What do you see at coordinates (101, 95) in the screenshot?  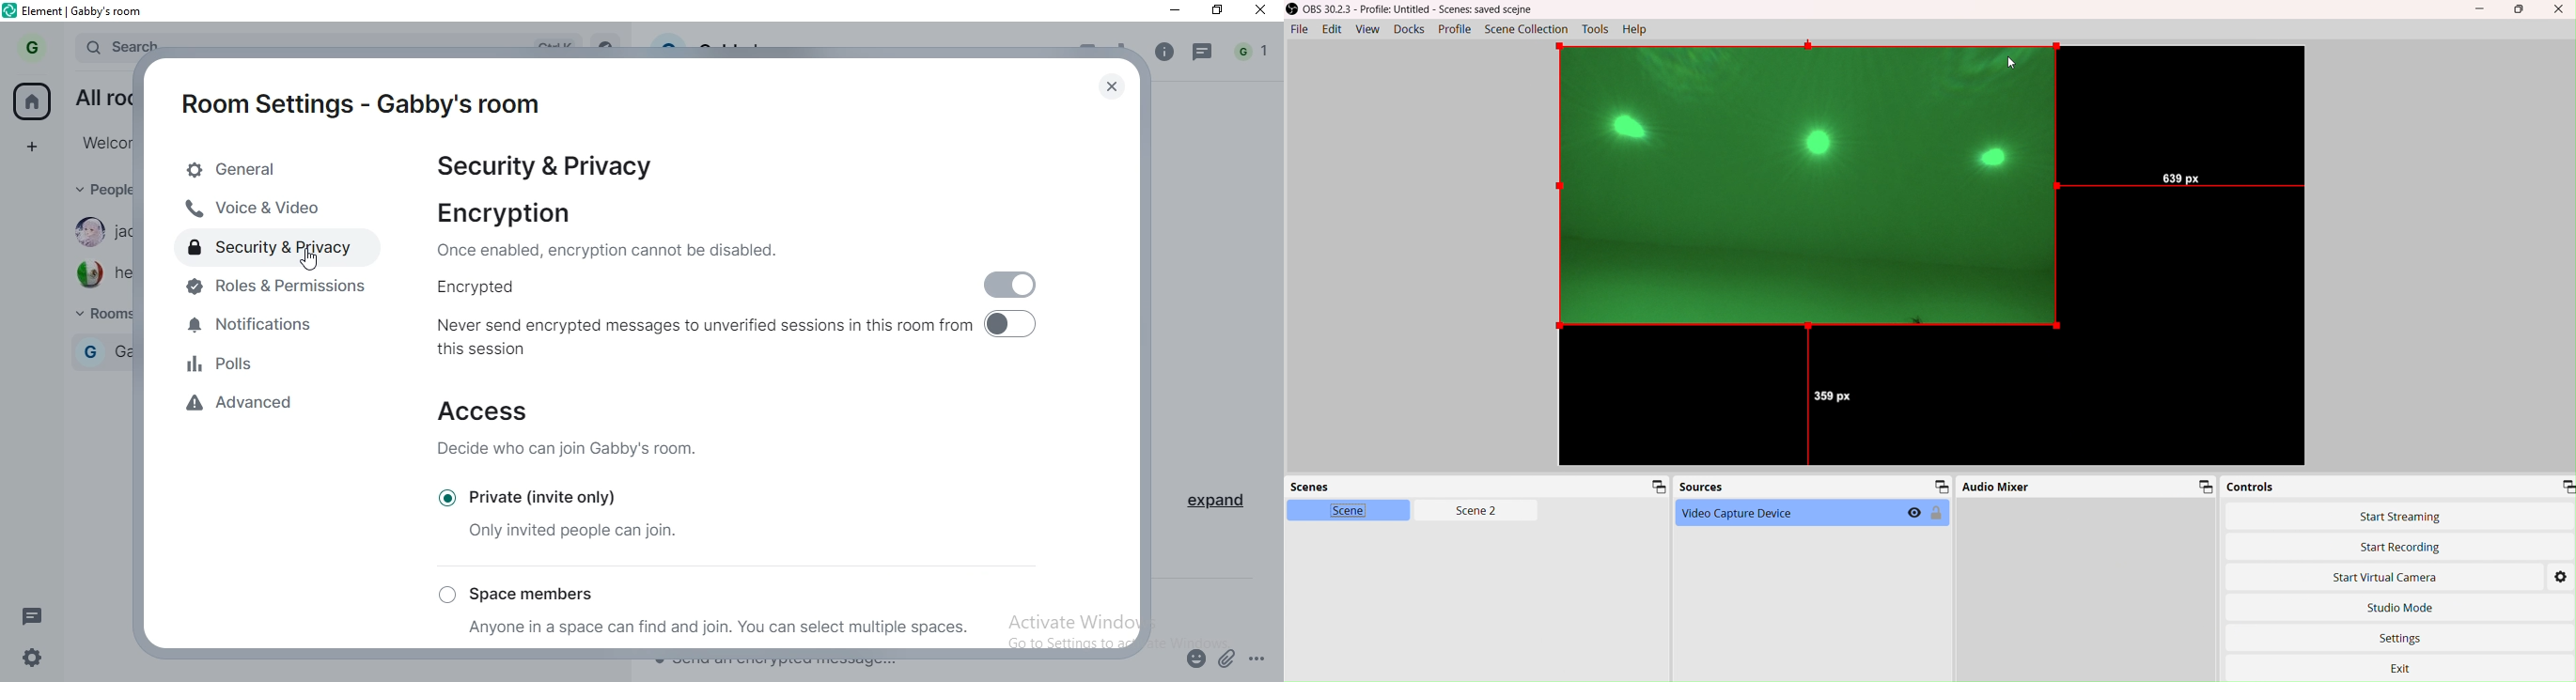 I see `all rooms` at bounding box center [101, 95].